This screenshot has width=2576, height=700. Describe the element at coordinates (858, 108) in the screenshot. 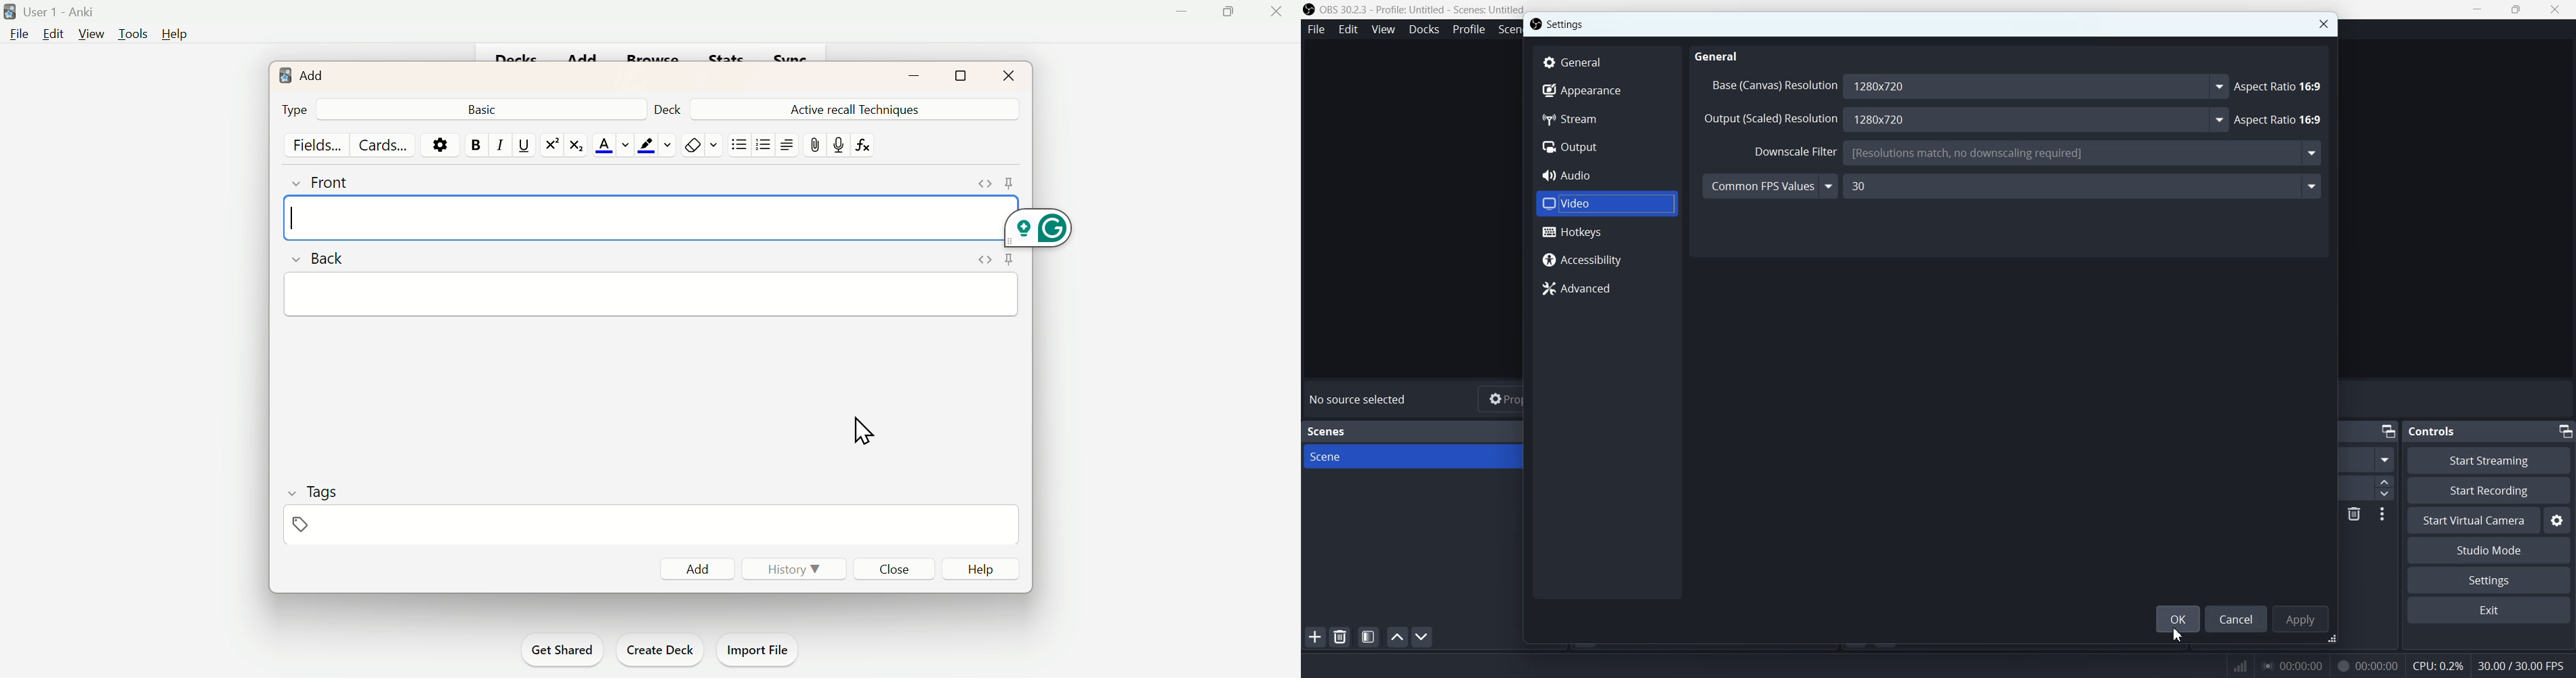

I see `Active Recall Techniques` at that location.